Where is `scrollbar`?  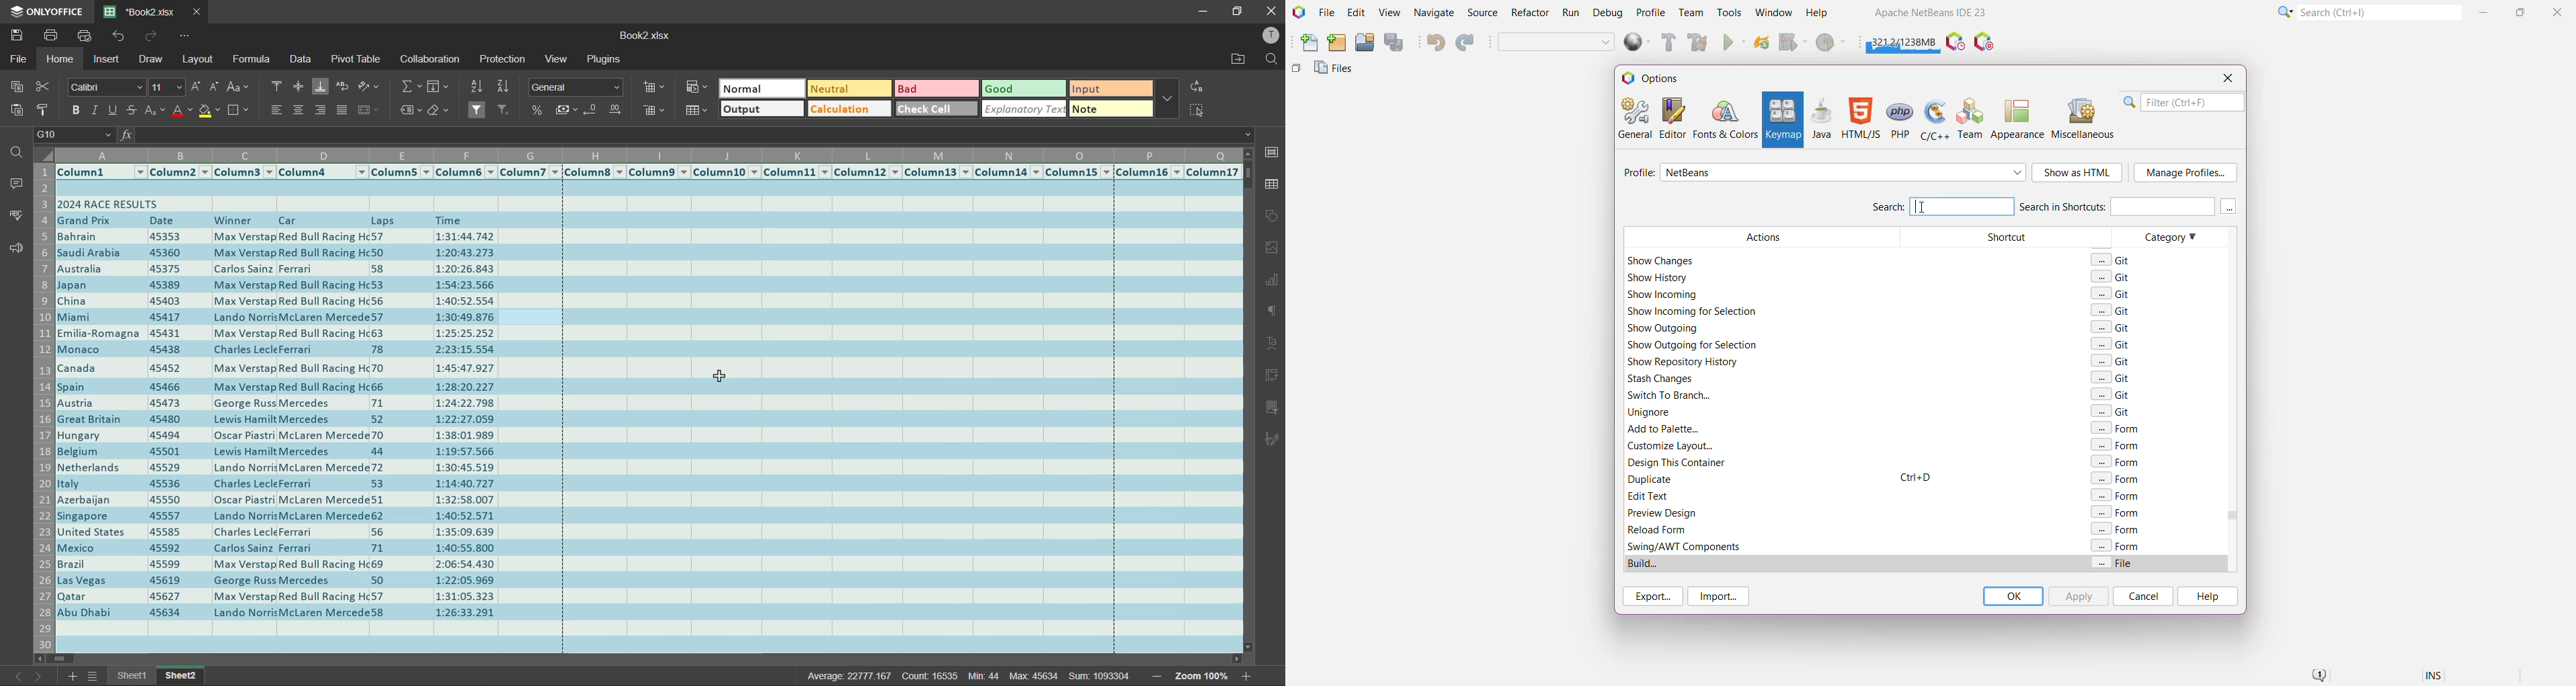 scrollbar is located at coordinates (652, 659).